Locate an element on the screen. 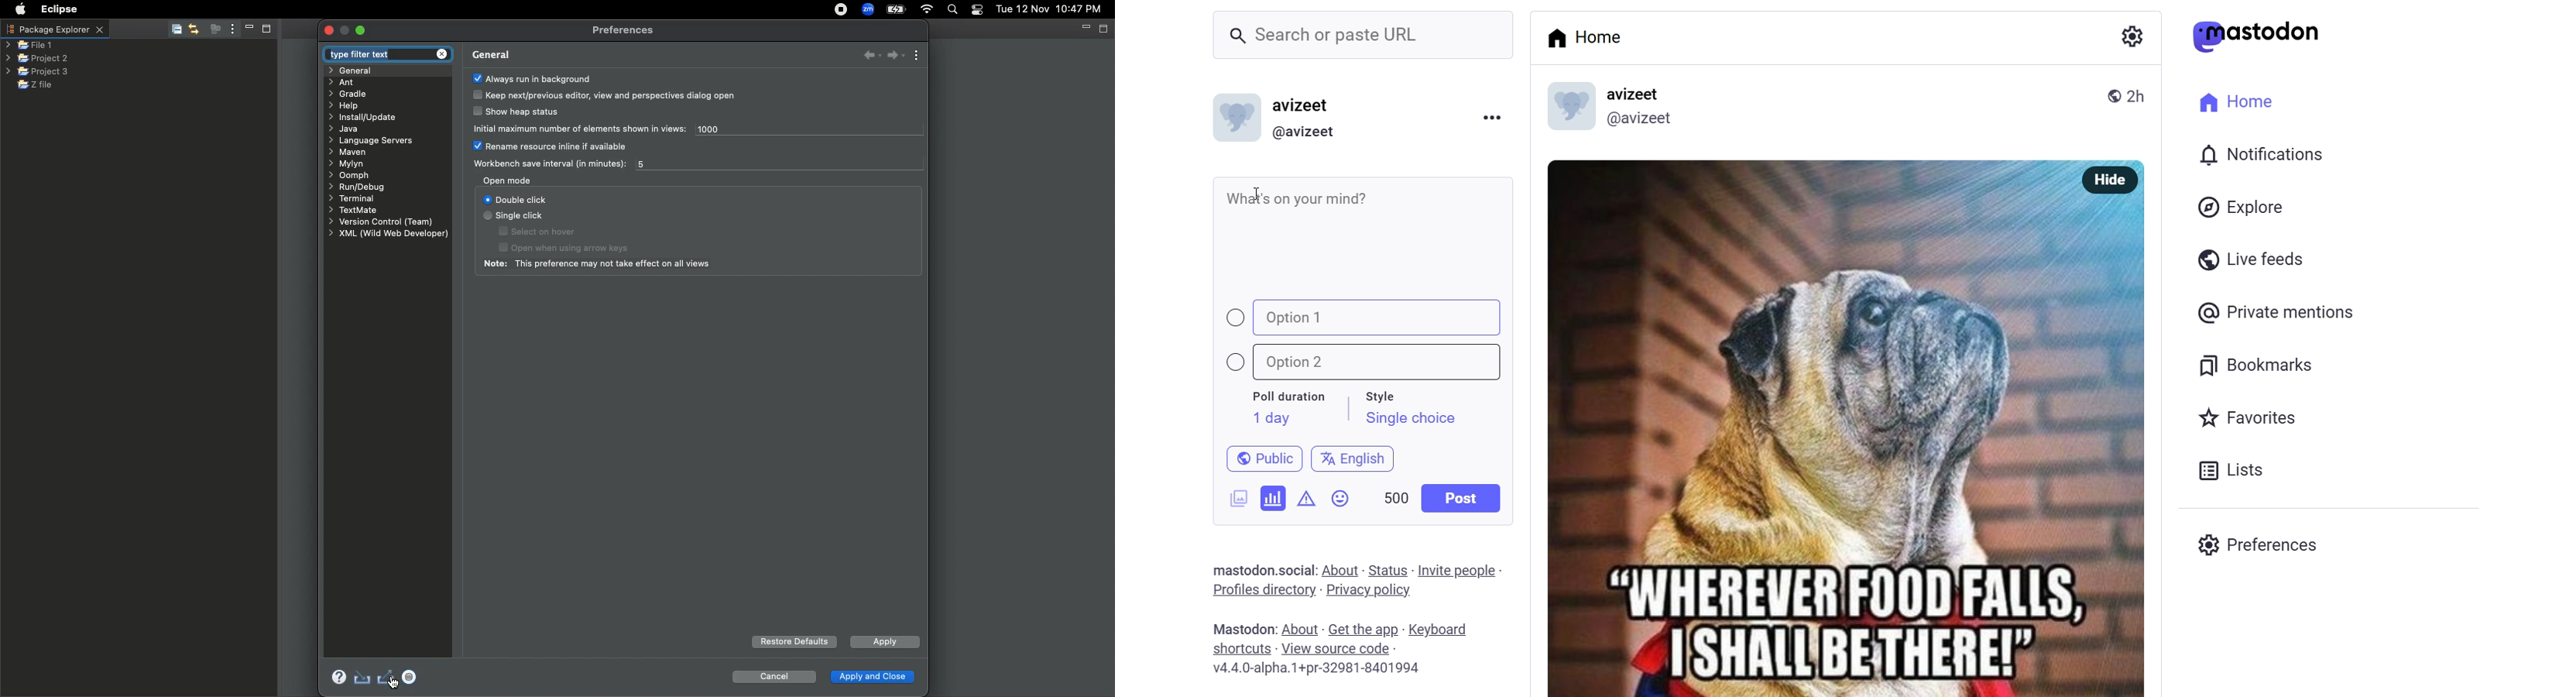 The image size is (2576, 700). social is located at coordinates (1294, 570).